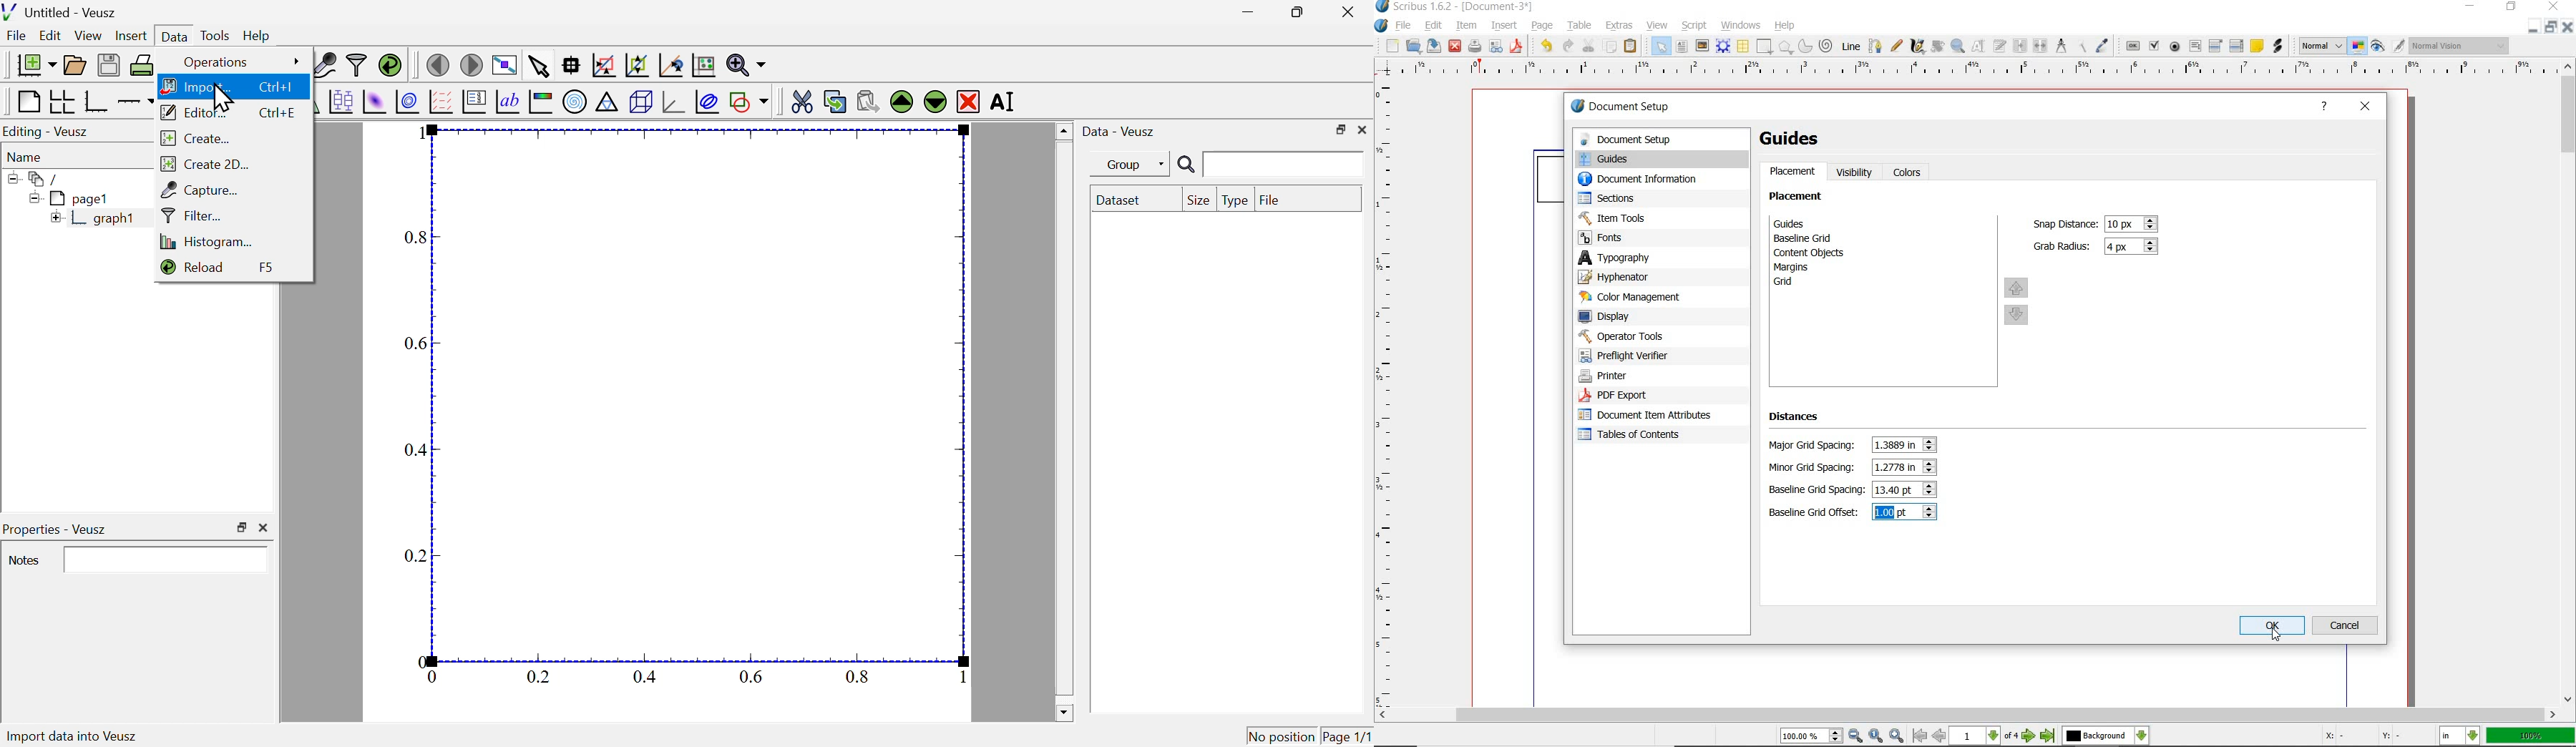  I want to click on visibility, so click(1855, 172).